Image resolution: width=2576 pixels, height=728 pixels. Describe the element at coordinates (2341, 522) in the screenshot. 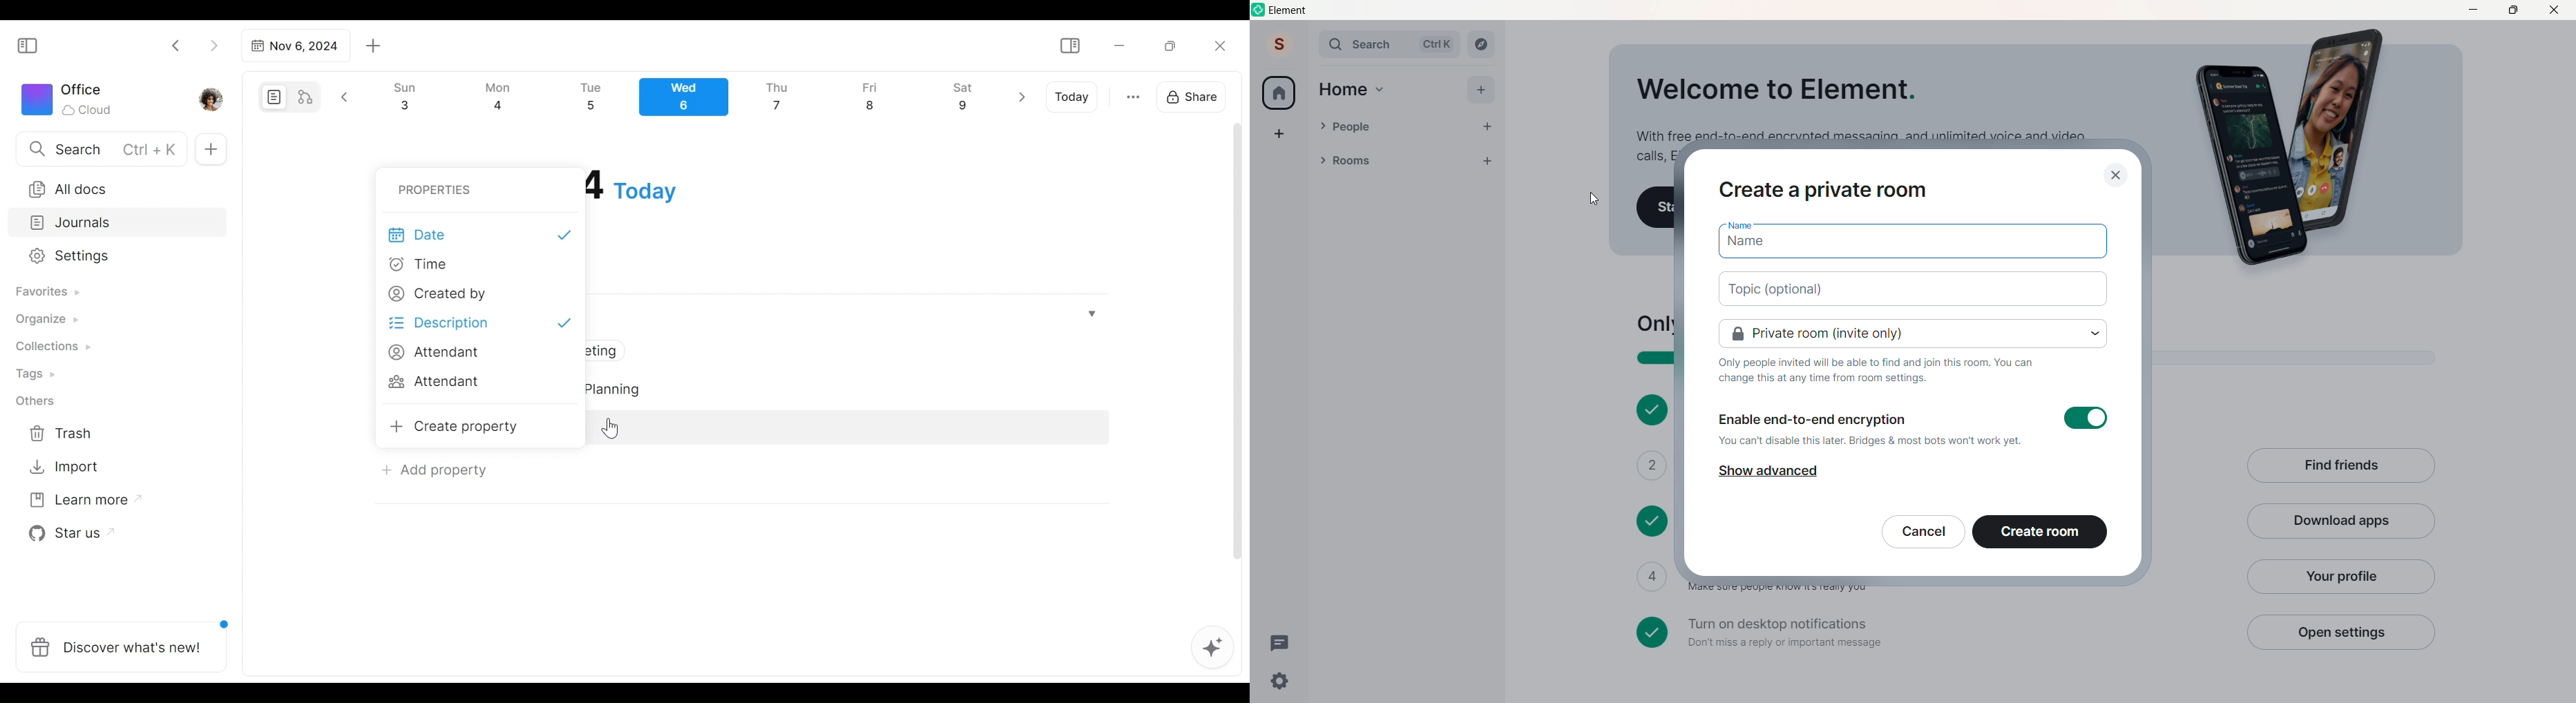

I see `Download APp` at that location.